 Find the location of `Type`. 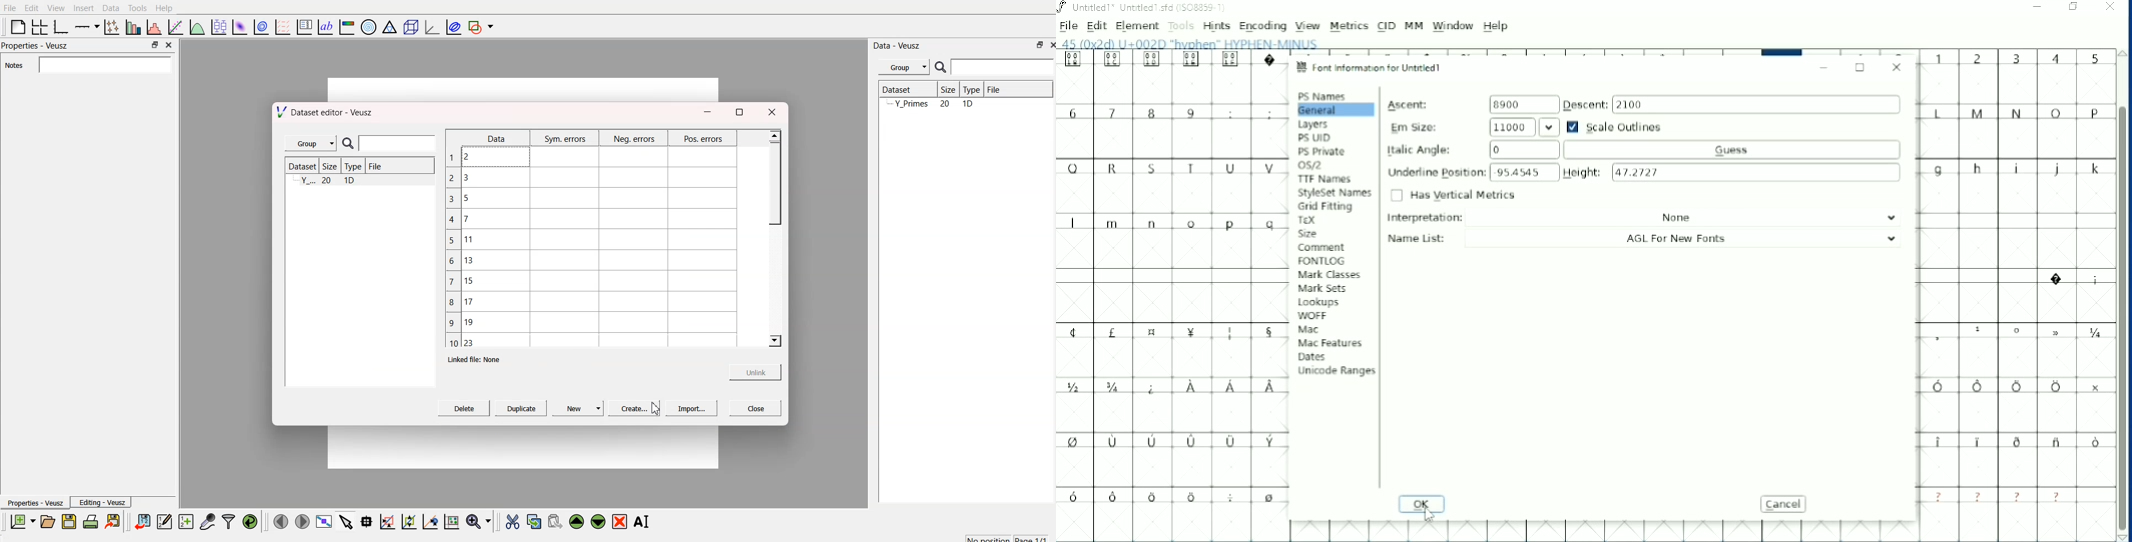

Type is located at coordinates (971, 89).